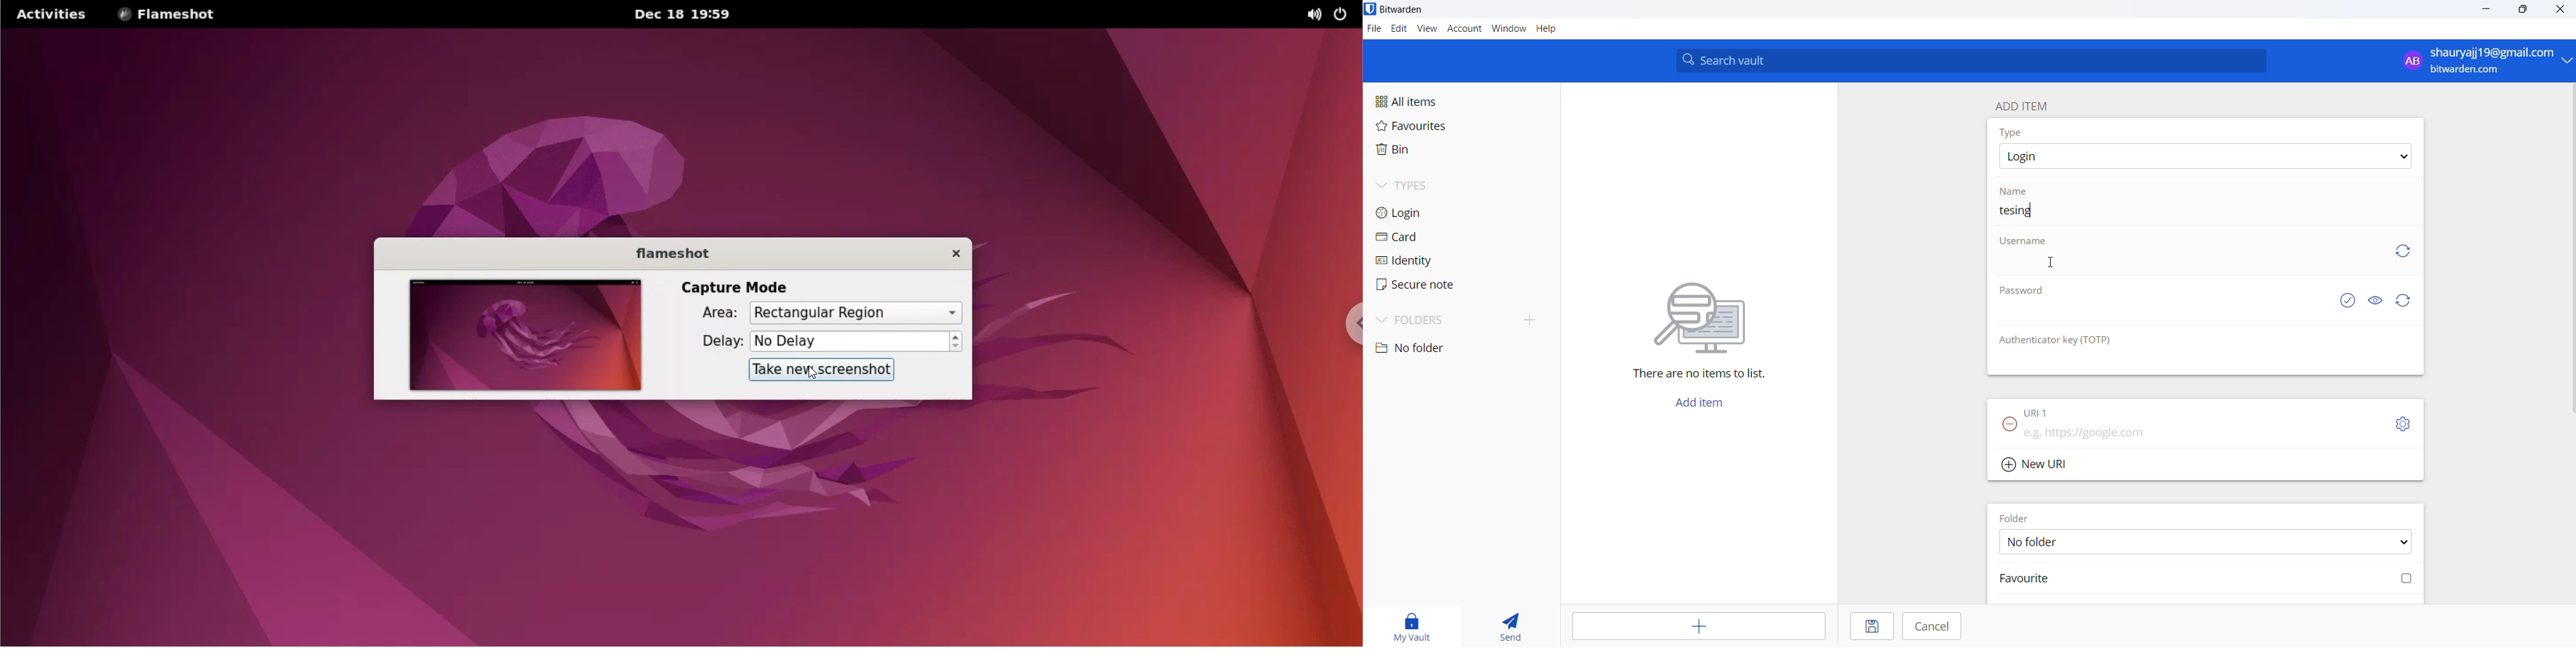  I want to click on show and hide, so click(2376, 300).